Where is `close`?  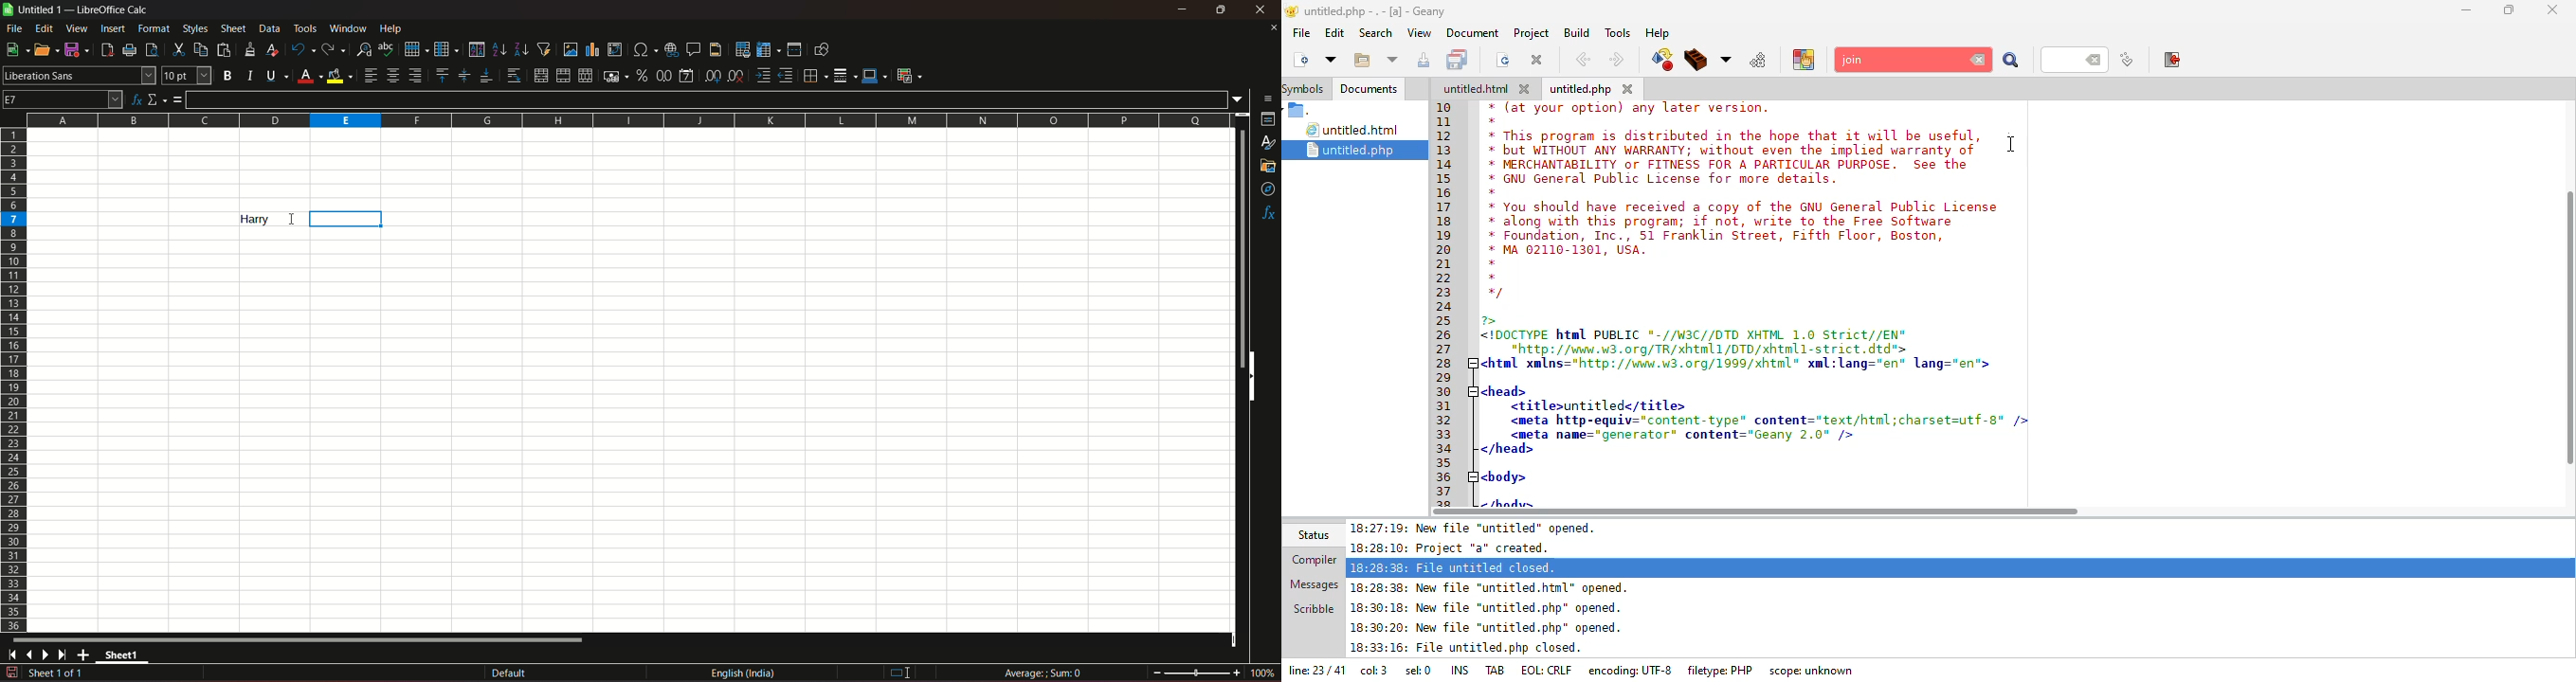
close is located at coordinates (1273, 27).